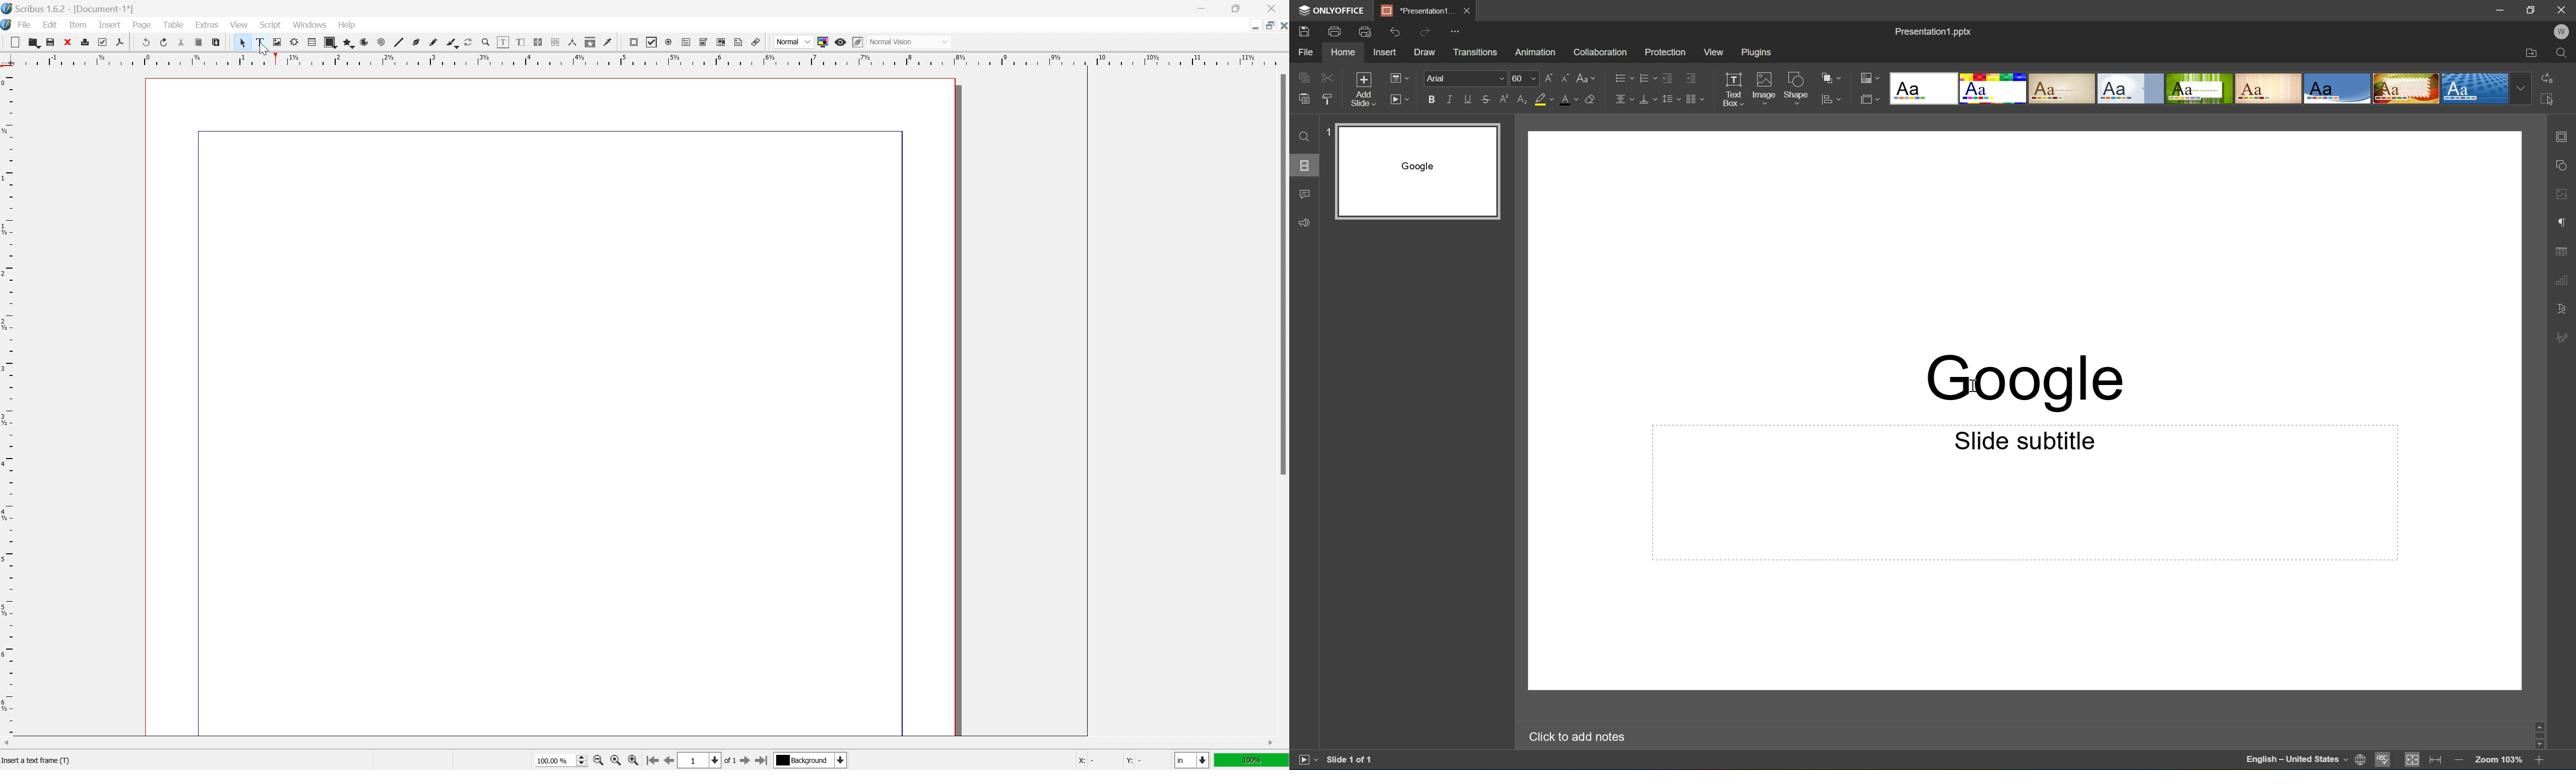  Describe the element at coordinates (686, 43) in the screenshot. I see `pdf text field` at that location.